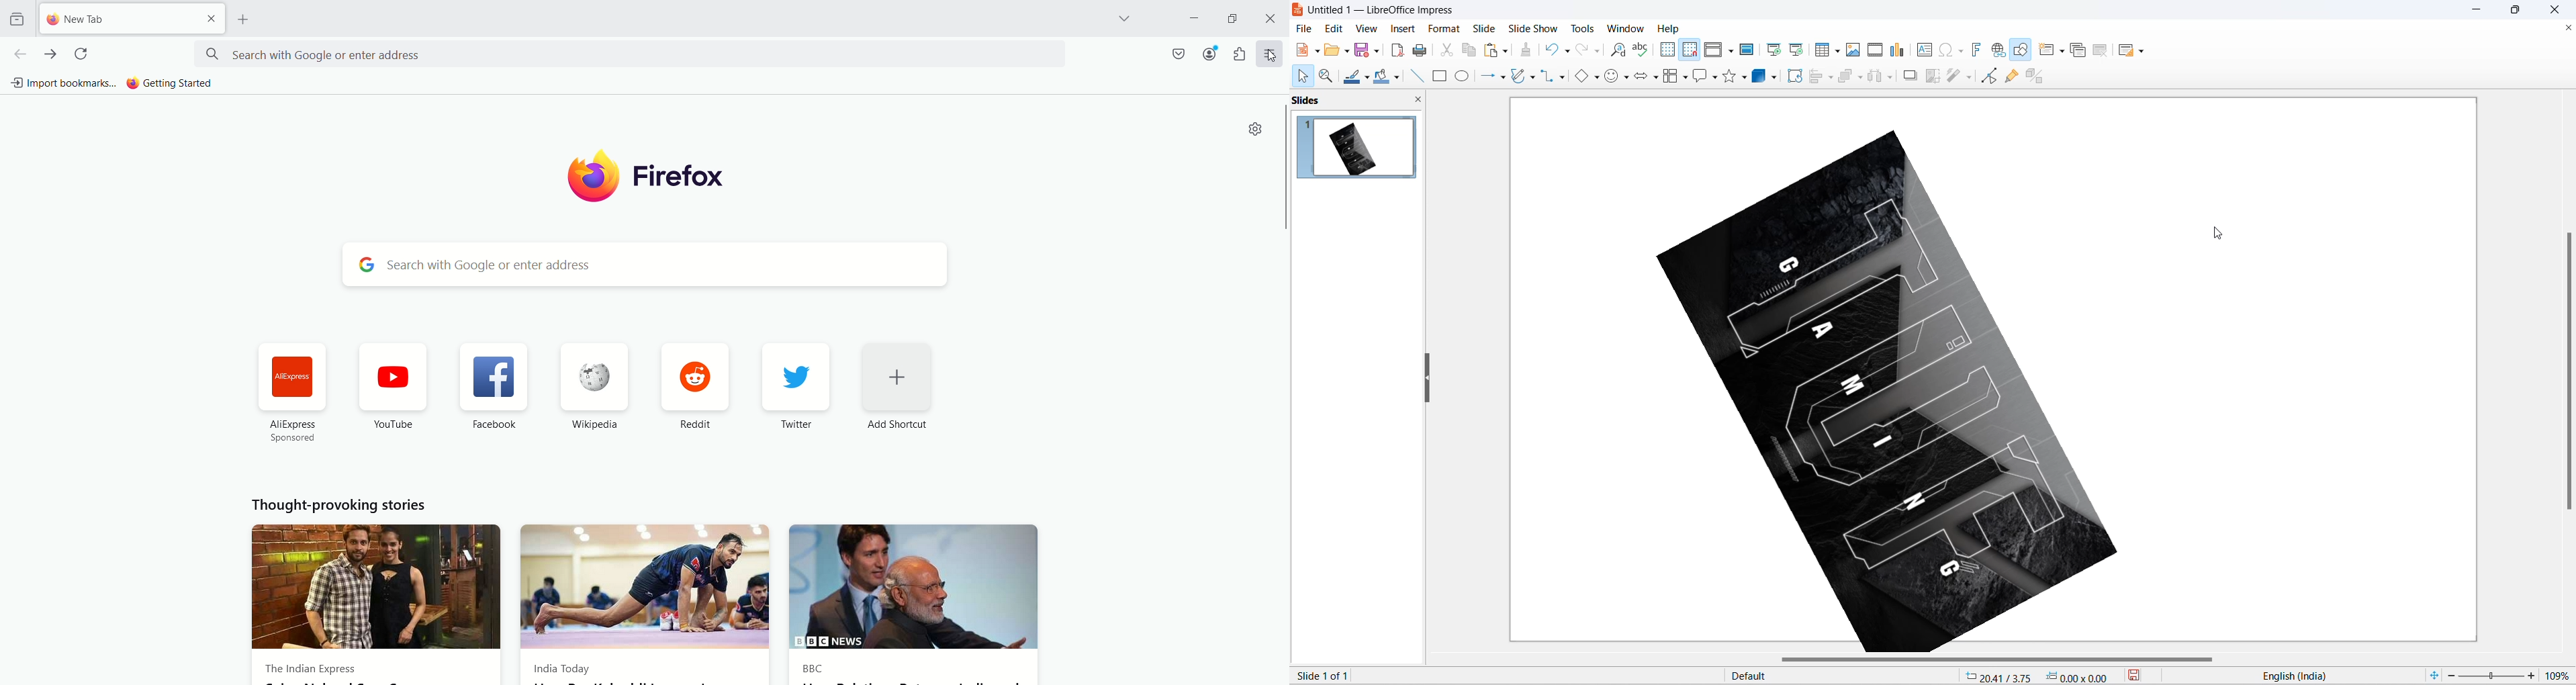 The width and height of the screenshot is (2576, 700). I want to click on help, so click(1669, 28).